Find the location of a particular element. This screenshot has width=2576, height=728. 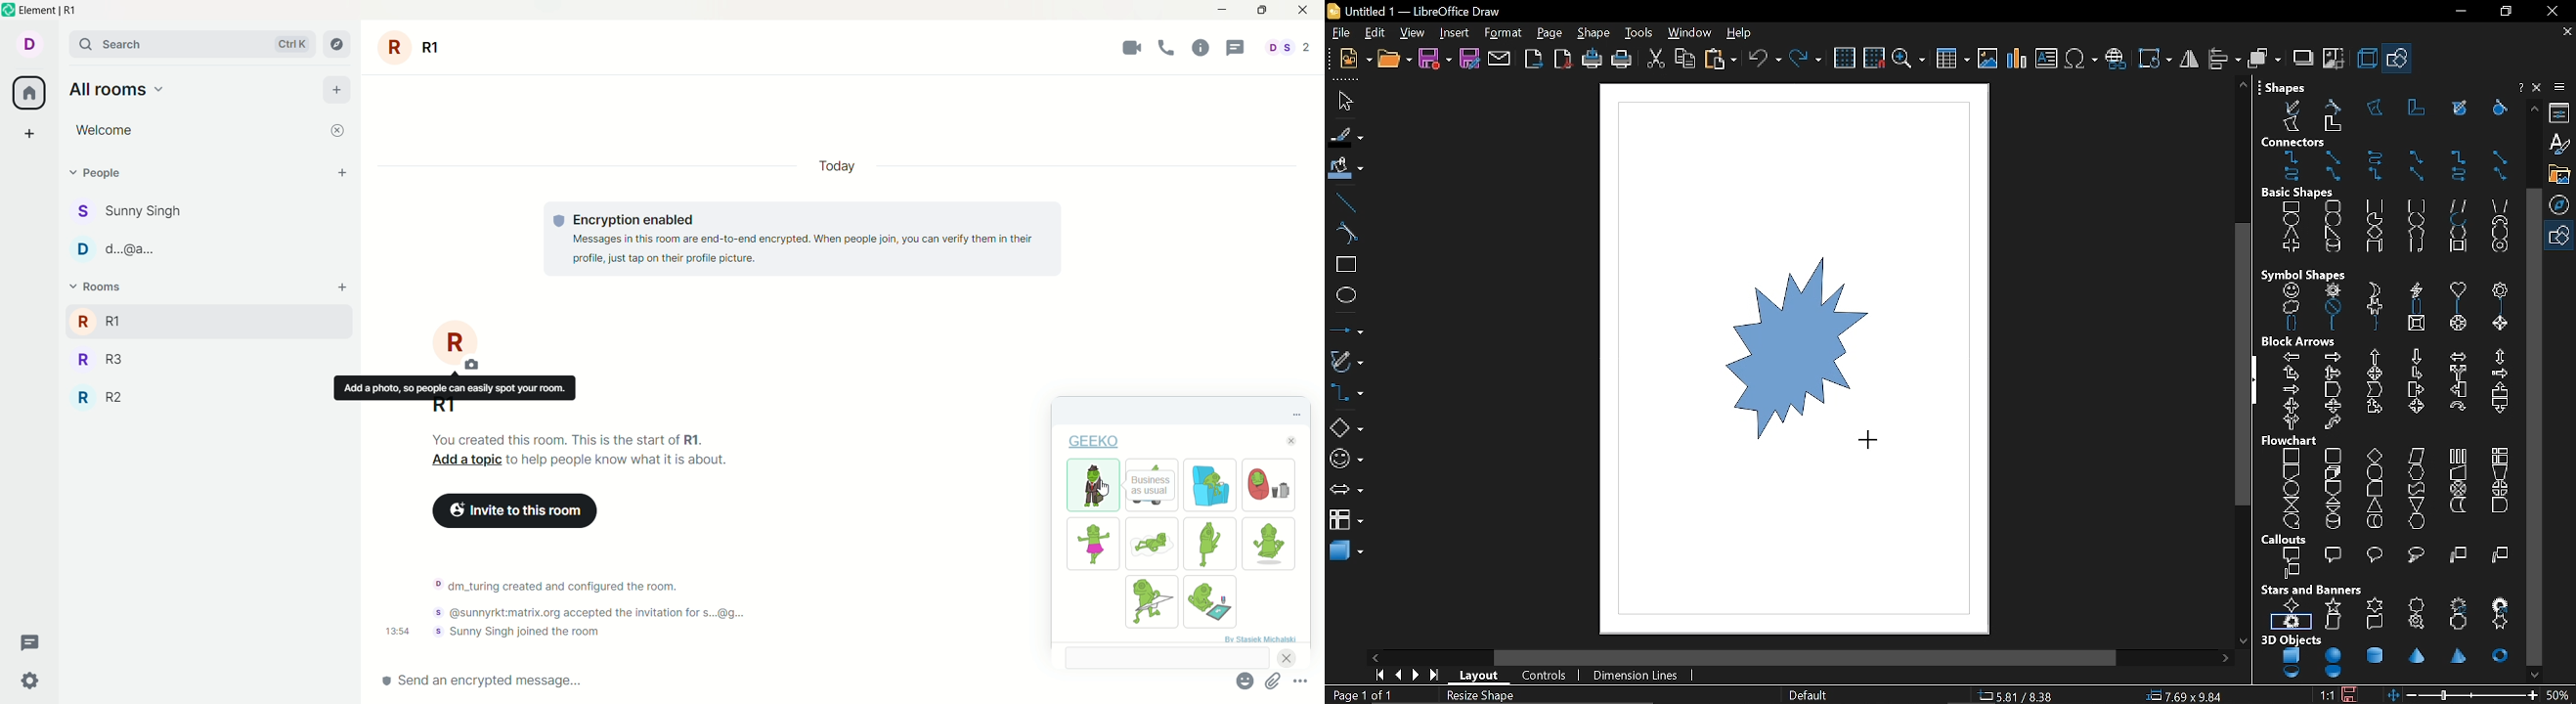

create a space is located at coordinates (30, 133).